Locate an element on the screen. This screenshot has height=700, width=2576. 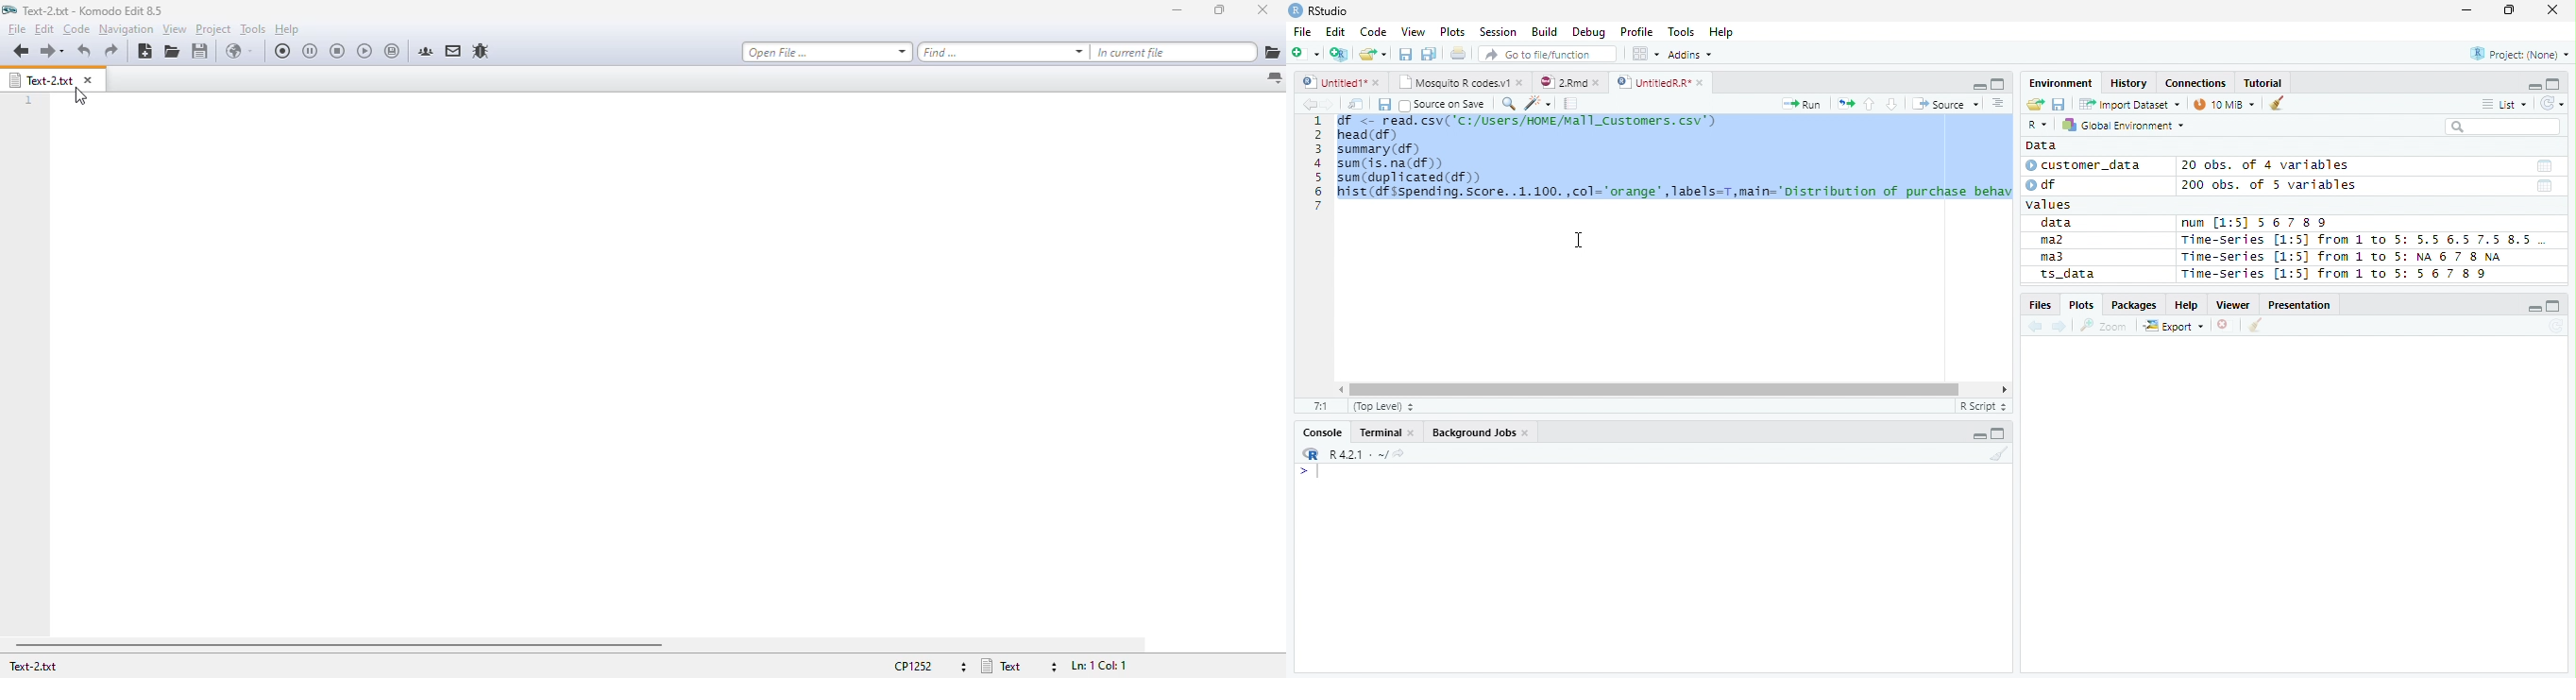
Console is located at coordinates (1323, 431).